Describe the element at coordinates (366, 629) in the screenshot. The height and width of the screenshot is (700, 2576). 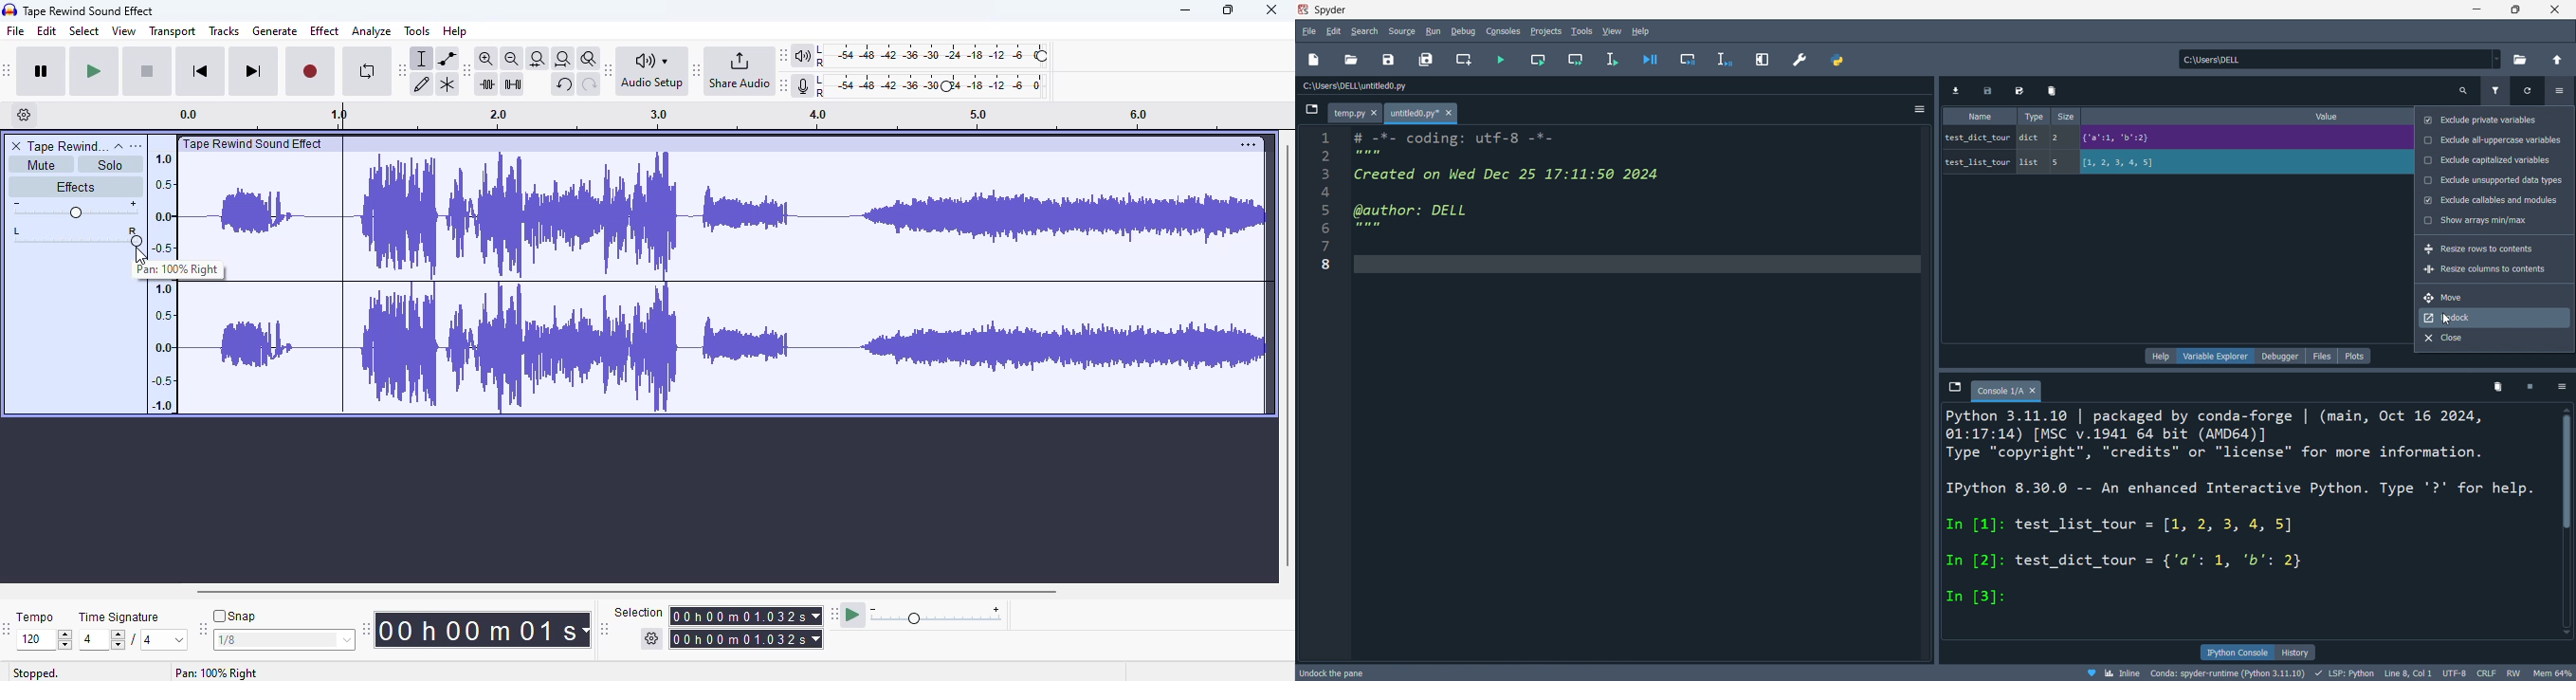
I see `audacity time toolbar` at that location.